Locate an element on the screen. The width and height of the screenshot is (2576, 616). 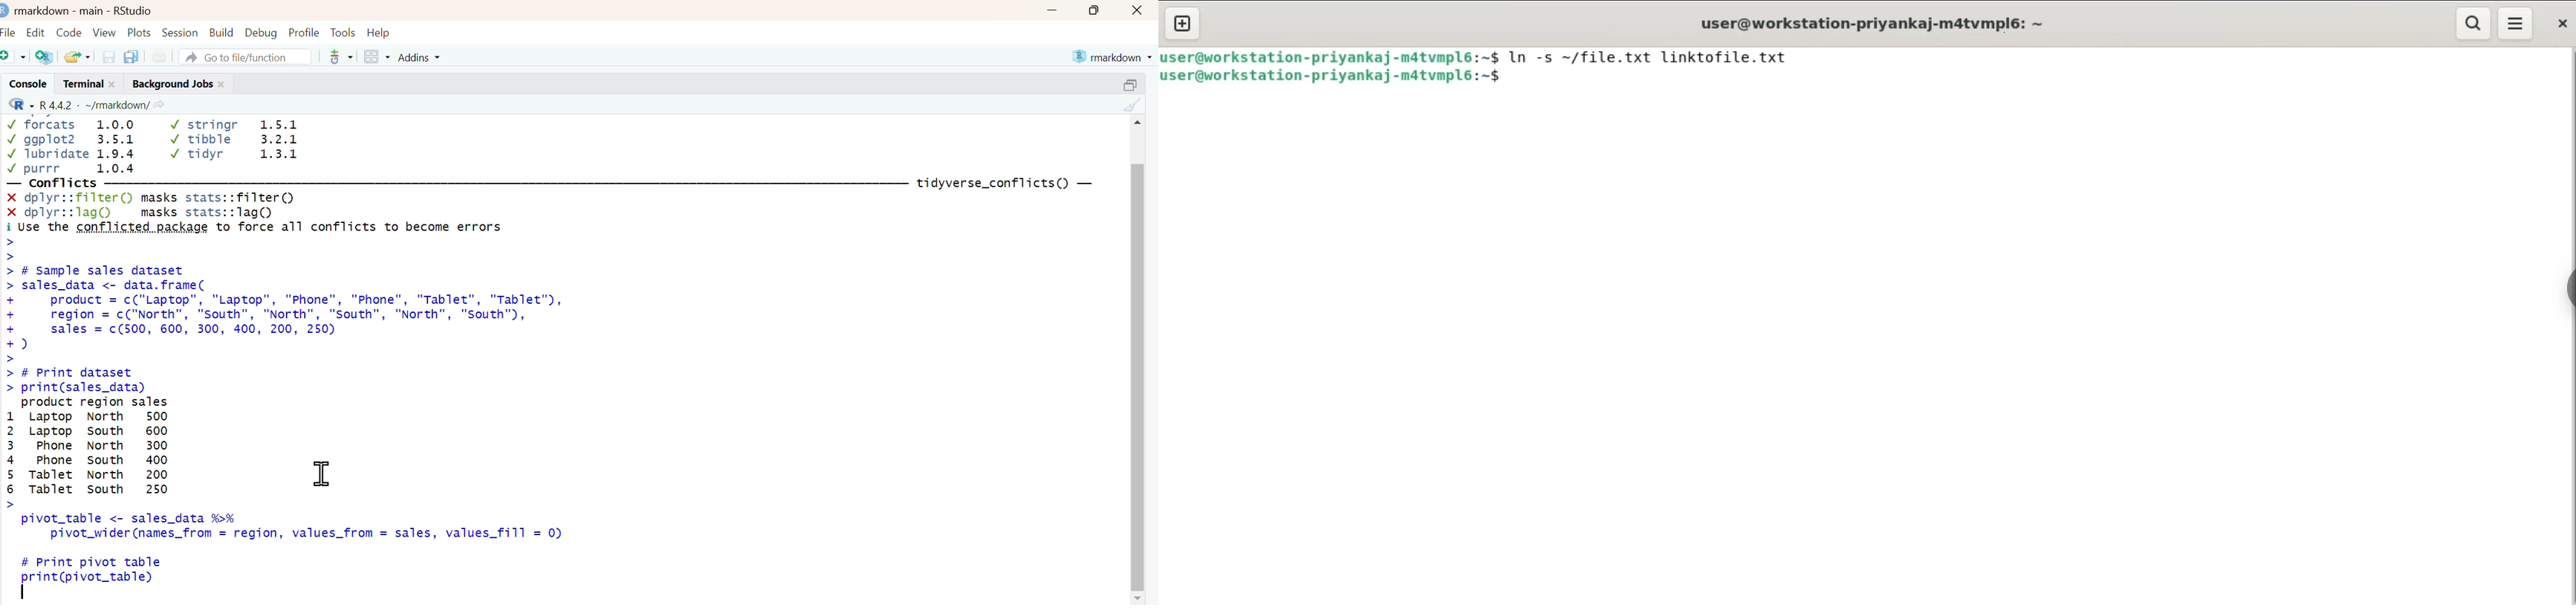
Help is located at coordinates (383, 32).